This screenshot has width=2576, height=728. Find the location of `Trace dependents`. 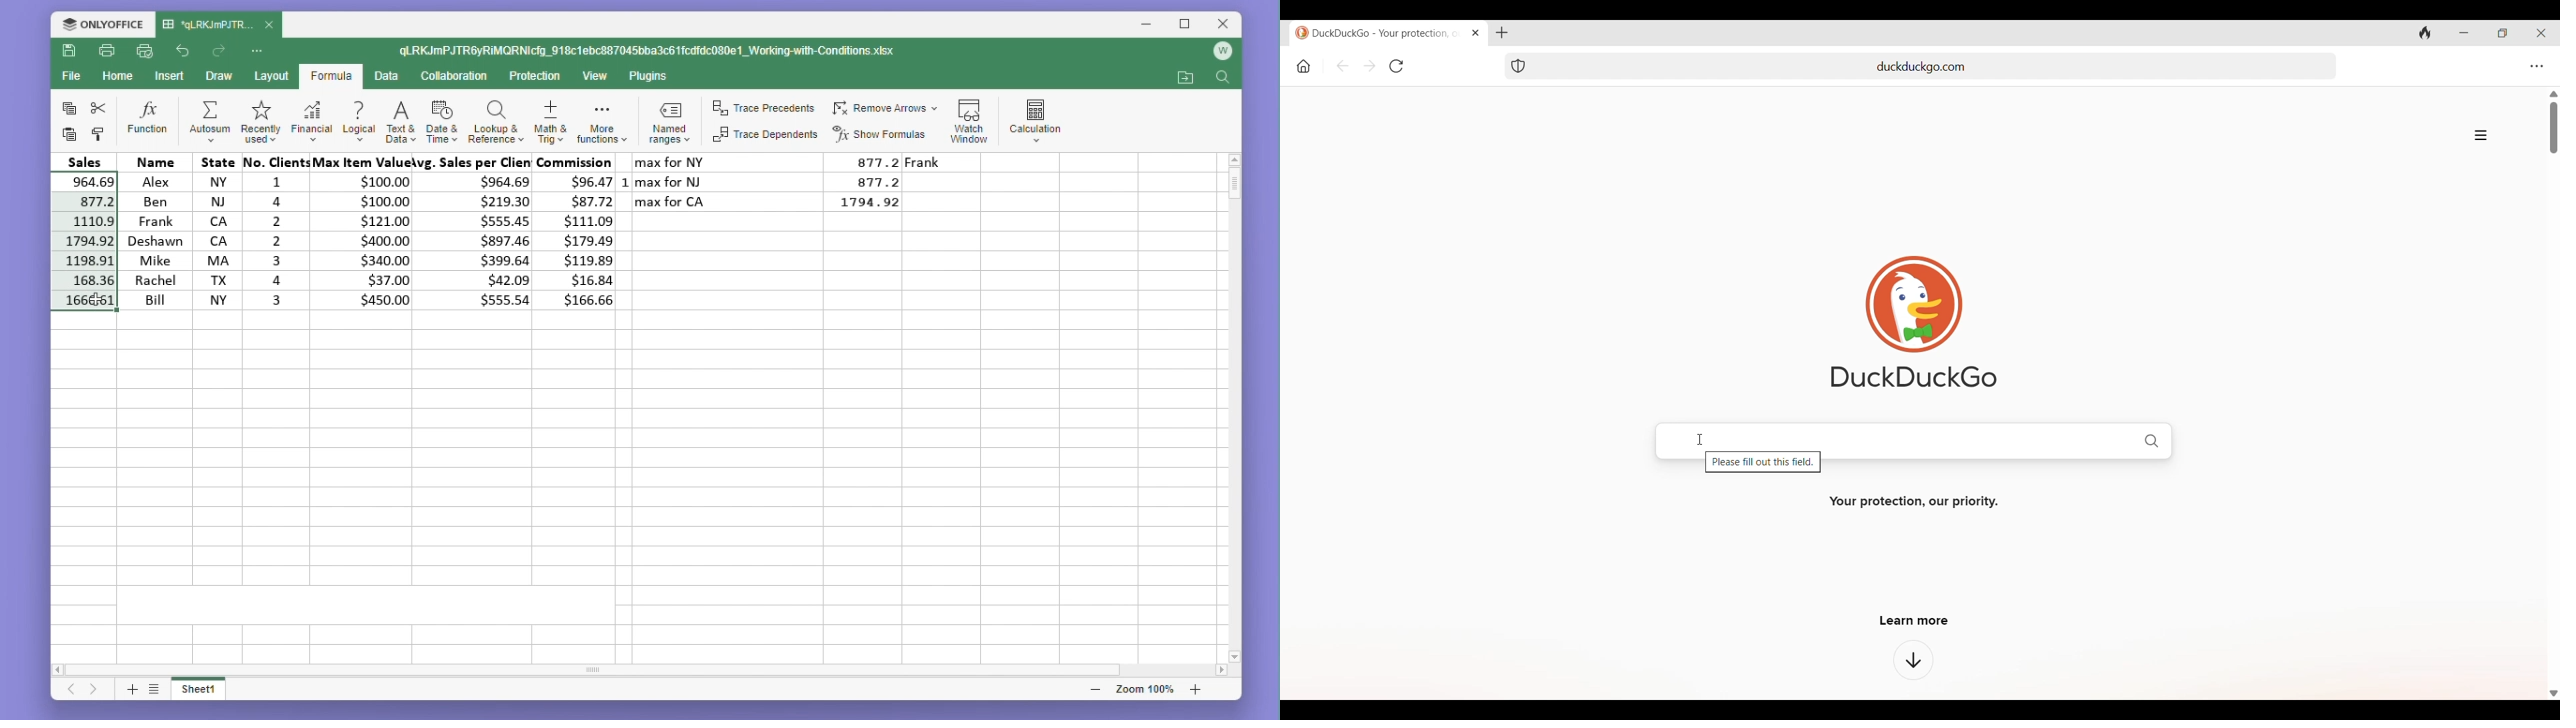

Trace dependents is located at coordinates (766, 135).